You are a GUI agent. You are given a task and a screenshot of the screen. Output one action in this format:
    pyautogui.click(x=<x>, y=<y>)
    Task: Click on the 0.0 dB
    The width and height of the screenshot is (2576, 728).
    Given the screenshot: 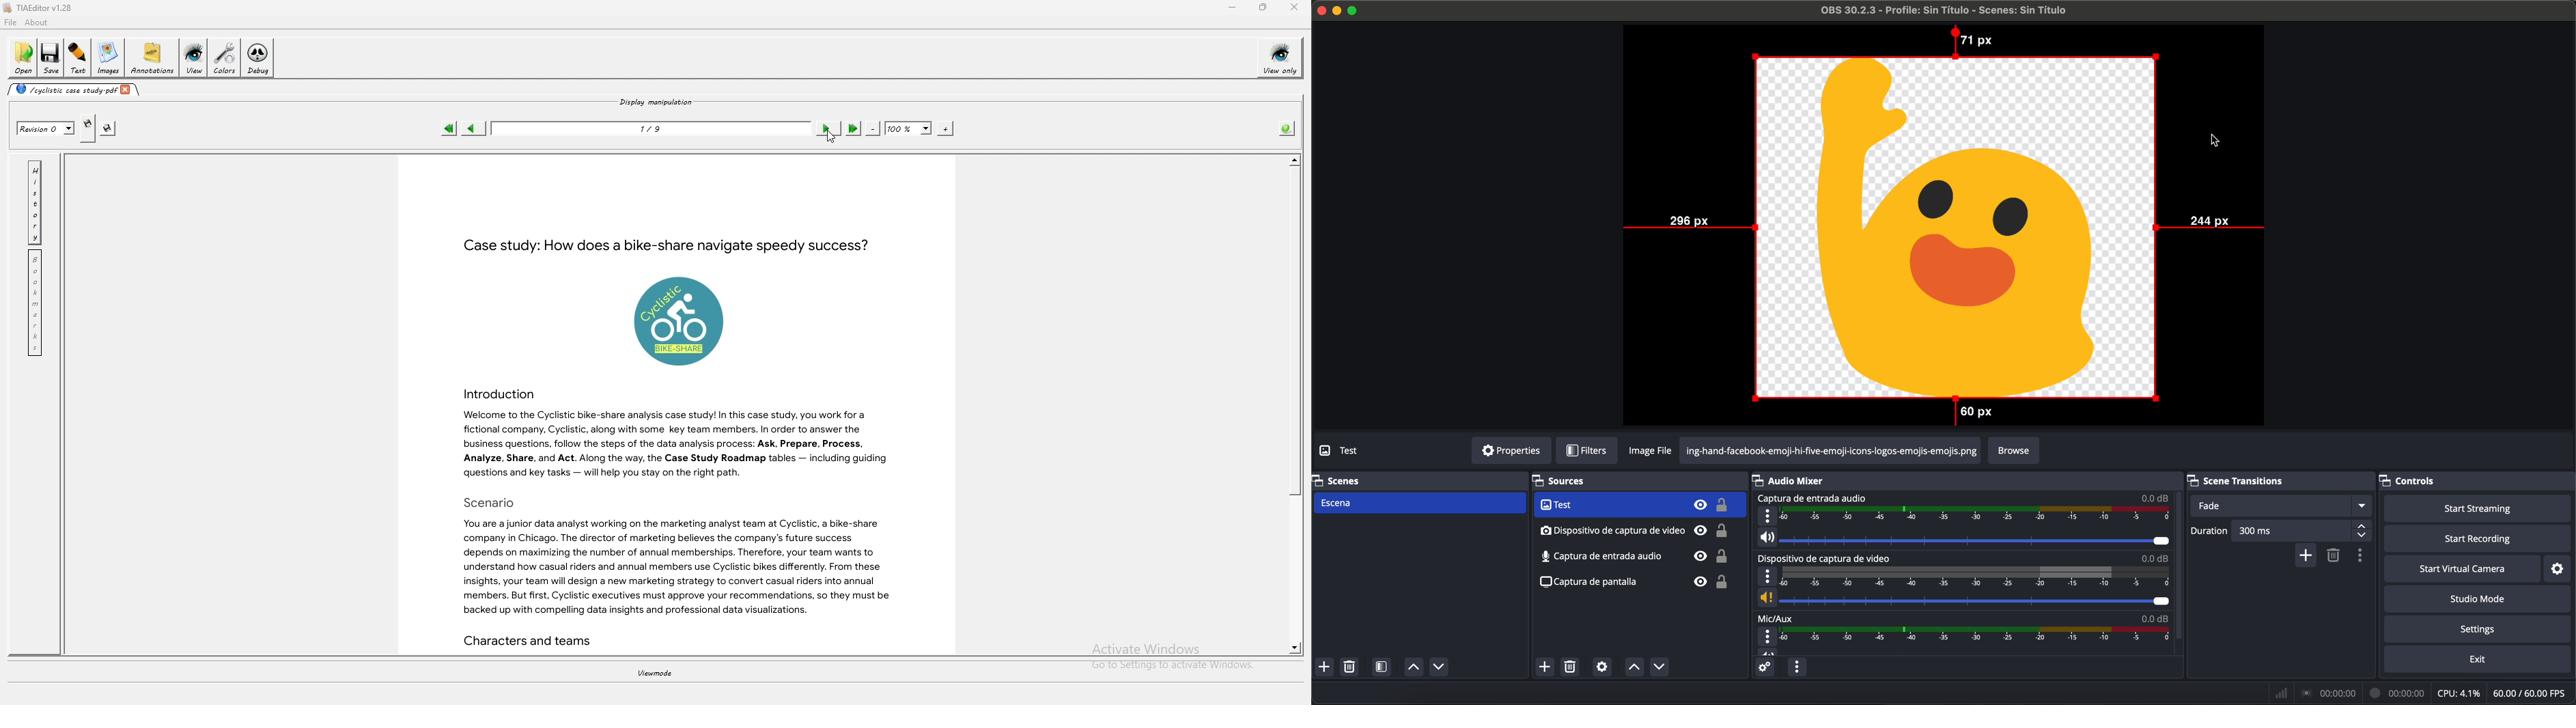 What is the action you would take?
    pyautogui.click(x=2155, y=617)
    